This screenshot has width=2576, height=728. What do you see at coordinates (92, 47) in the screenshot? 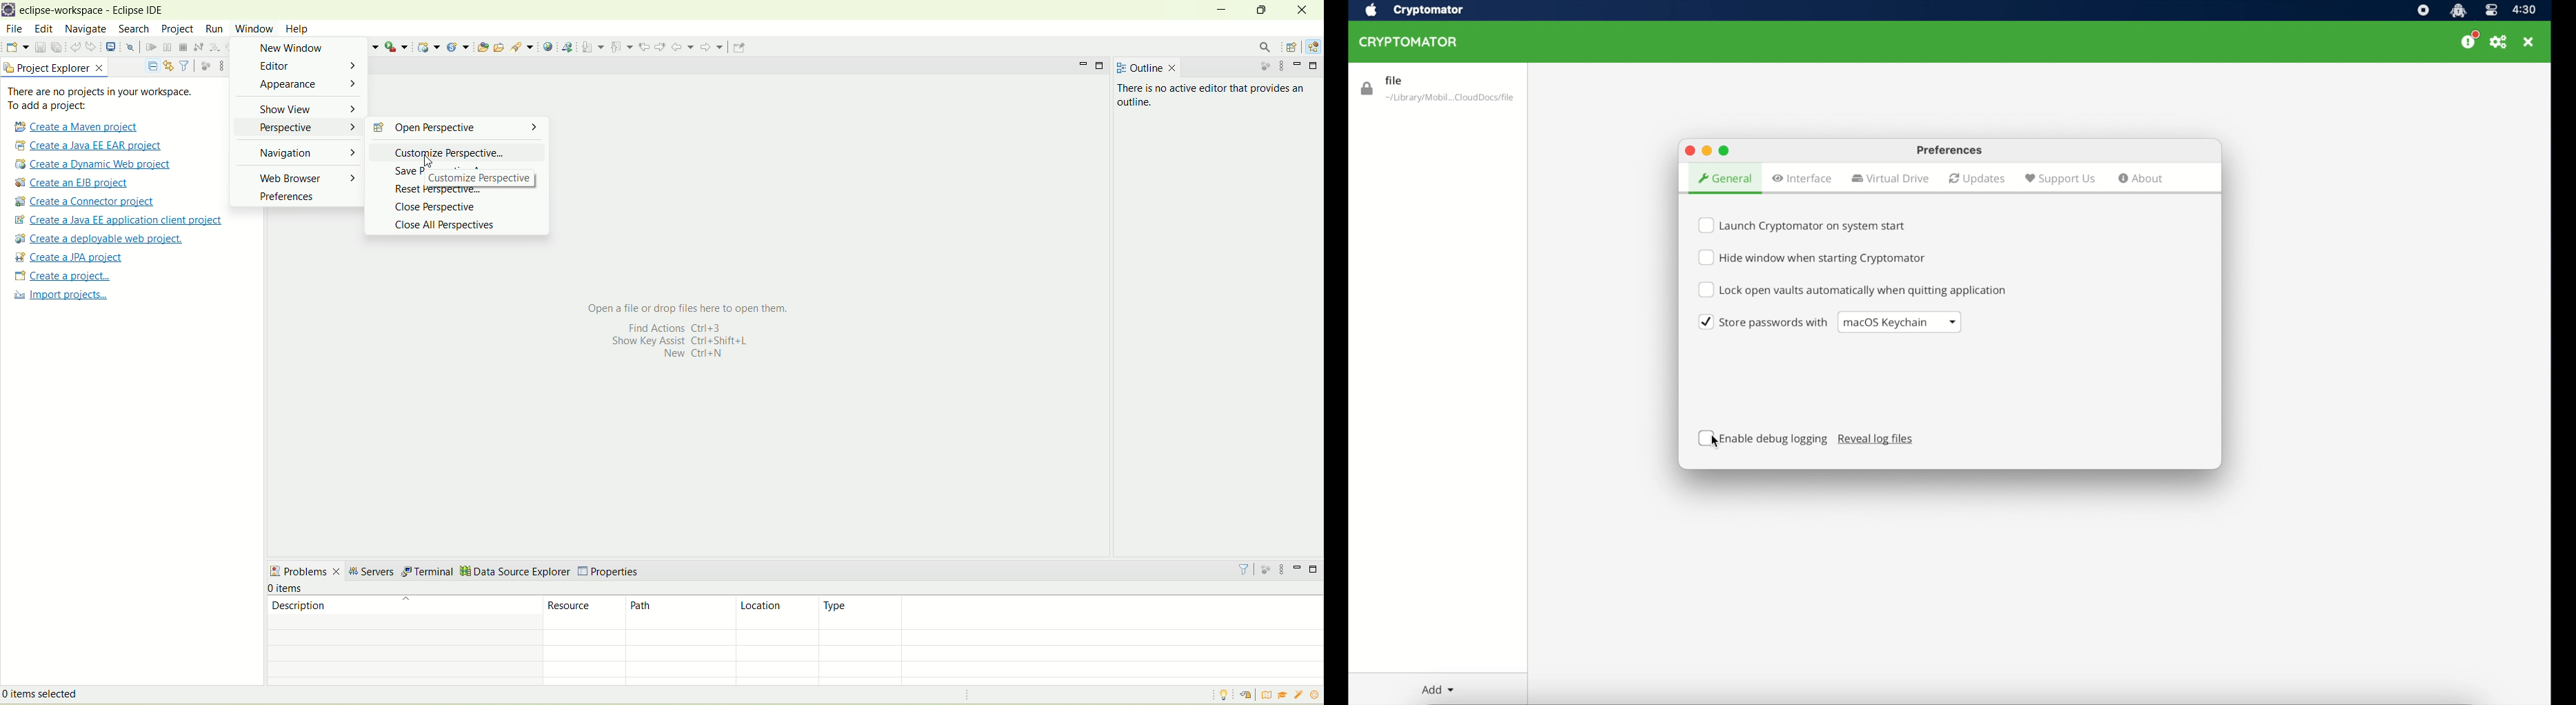
I see `redo` at bounding box center [92, 47].